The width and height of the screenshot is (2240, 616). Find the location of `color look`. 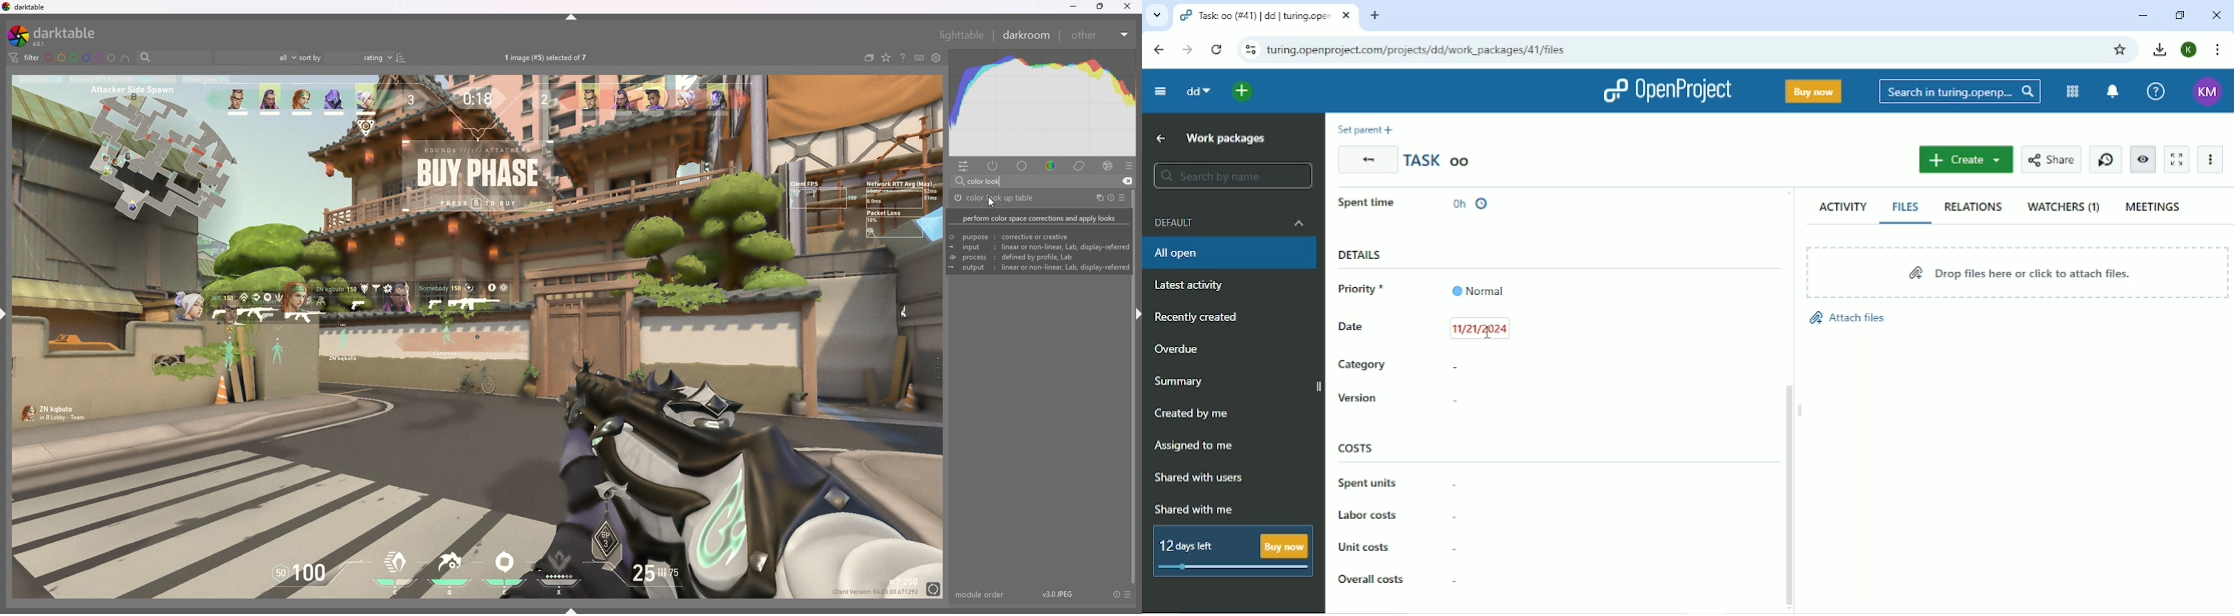

color look is located at coordinates (987, 181).